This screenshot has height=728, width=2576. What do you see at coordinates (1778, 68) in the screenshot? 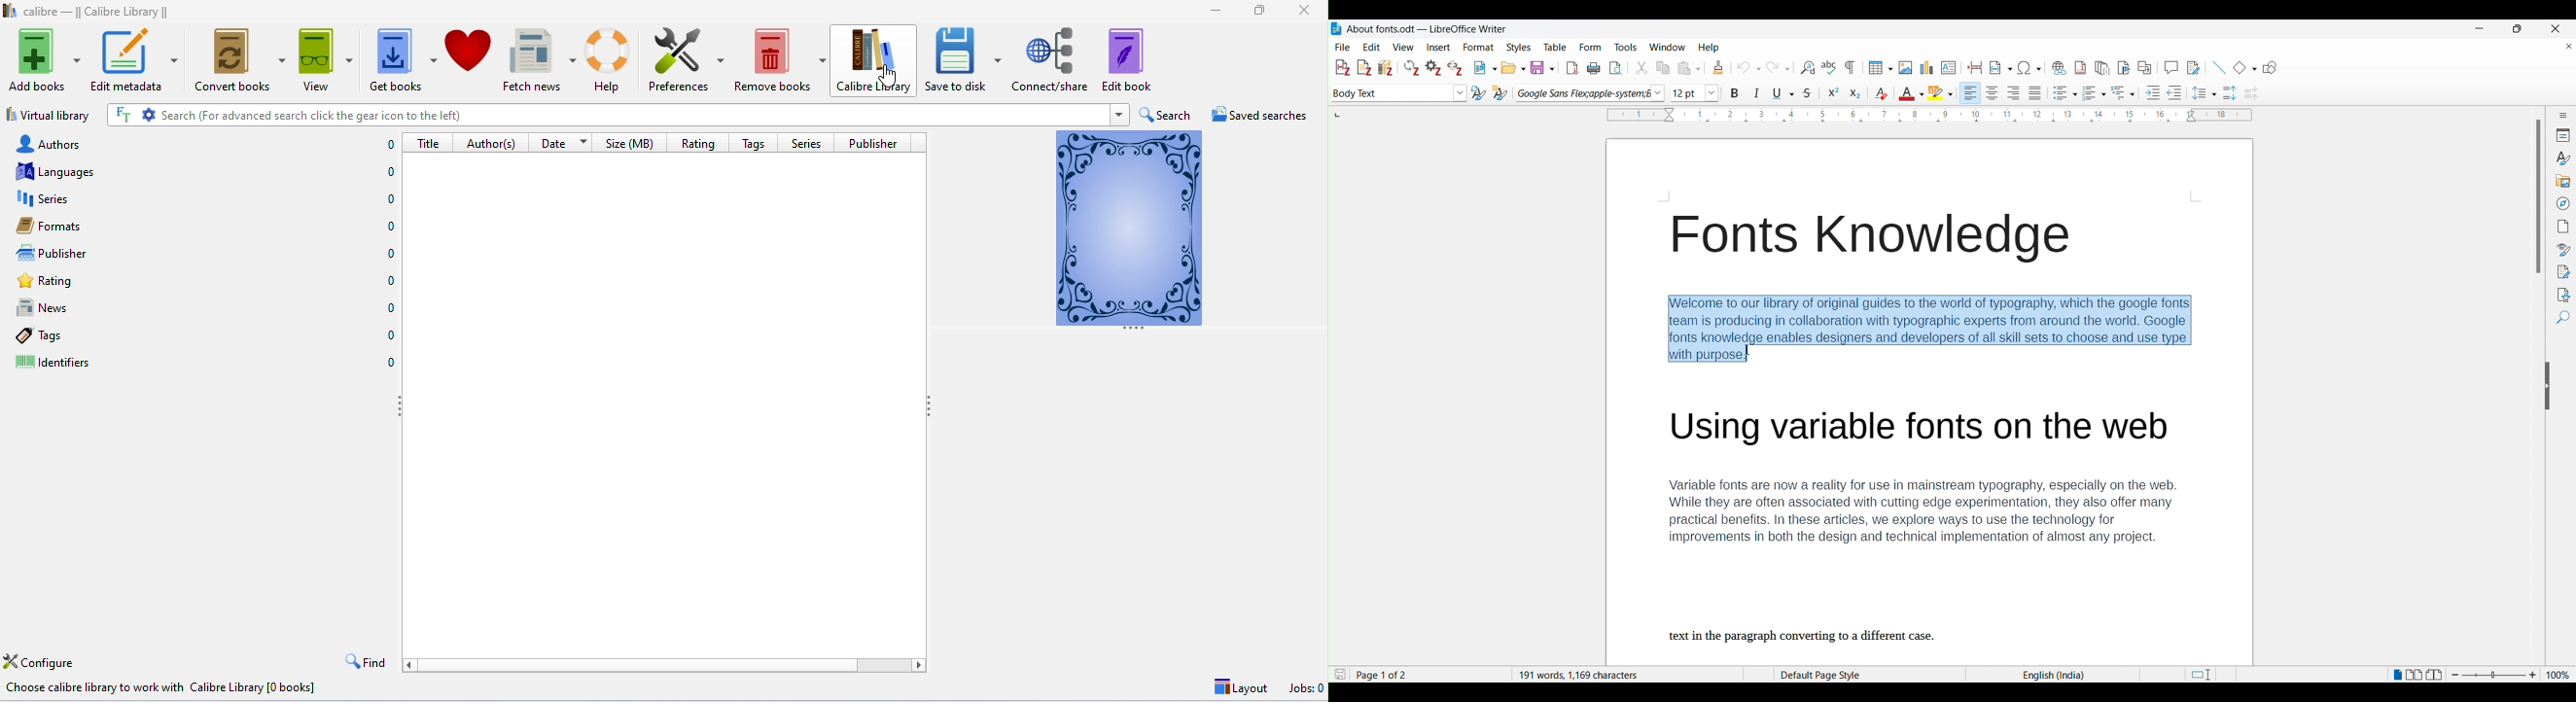
I see `Redo` at bounding box center [1778, 68].